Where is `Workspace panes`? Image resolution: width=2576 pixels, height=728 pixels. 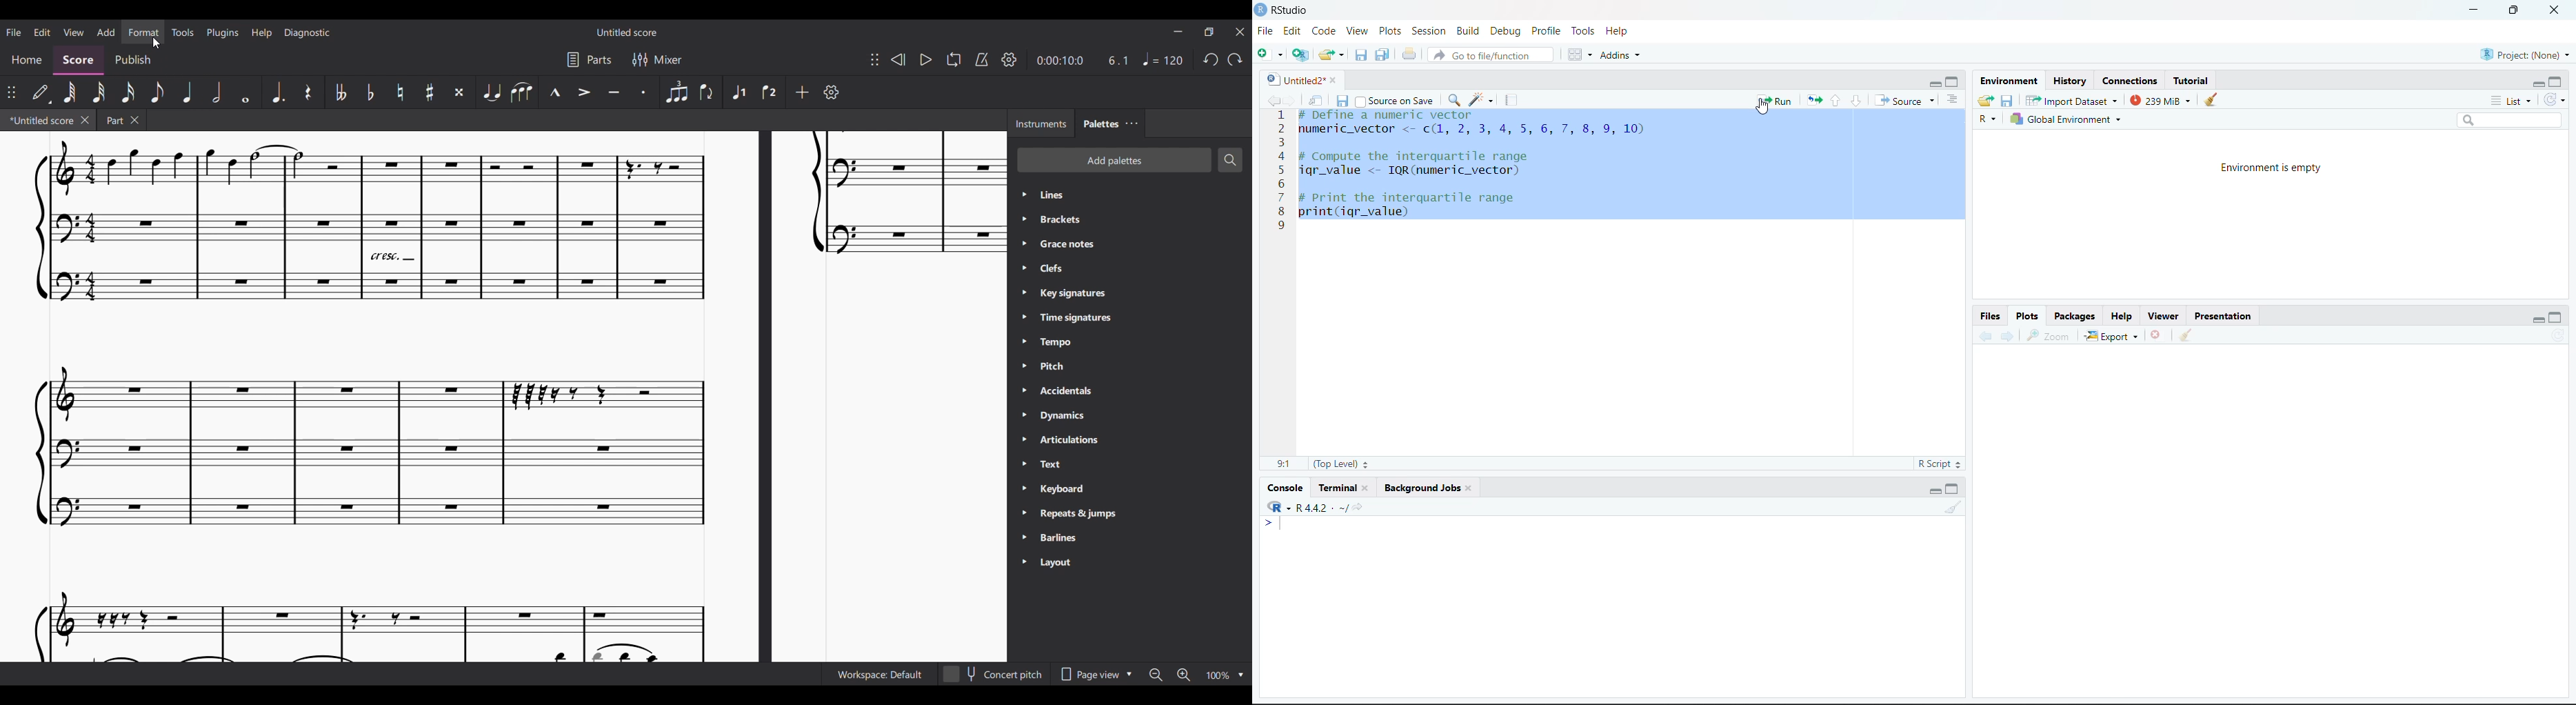
Workspace panes is located at coordinates (1576, 53).